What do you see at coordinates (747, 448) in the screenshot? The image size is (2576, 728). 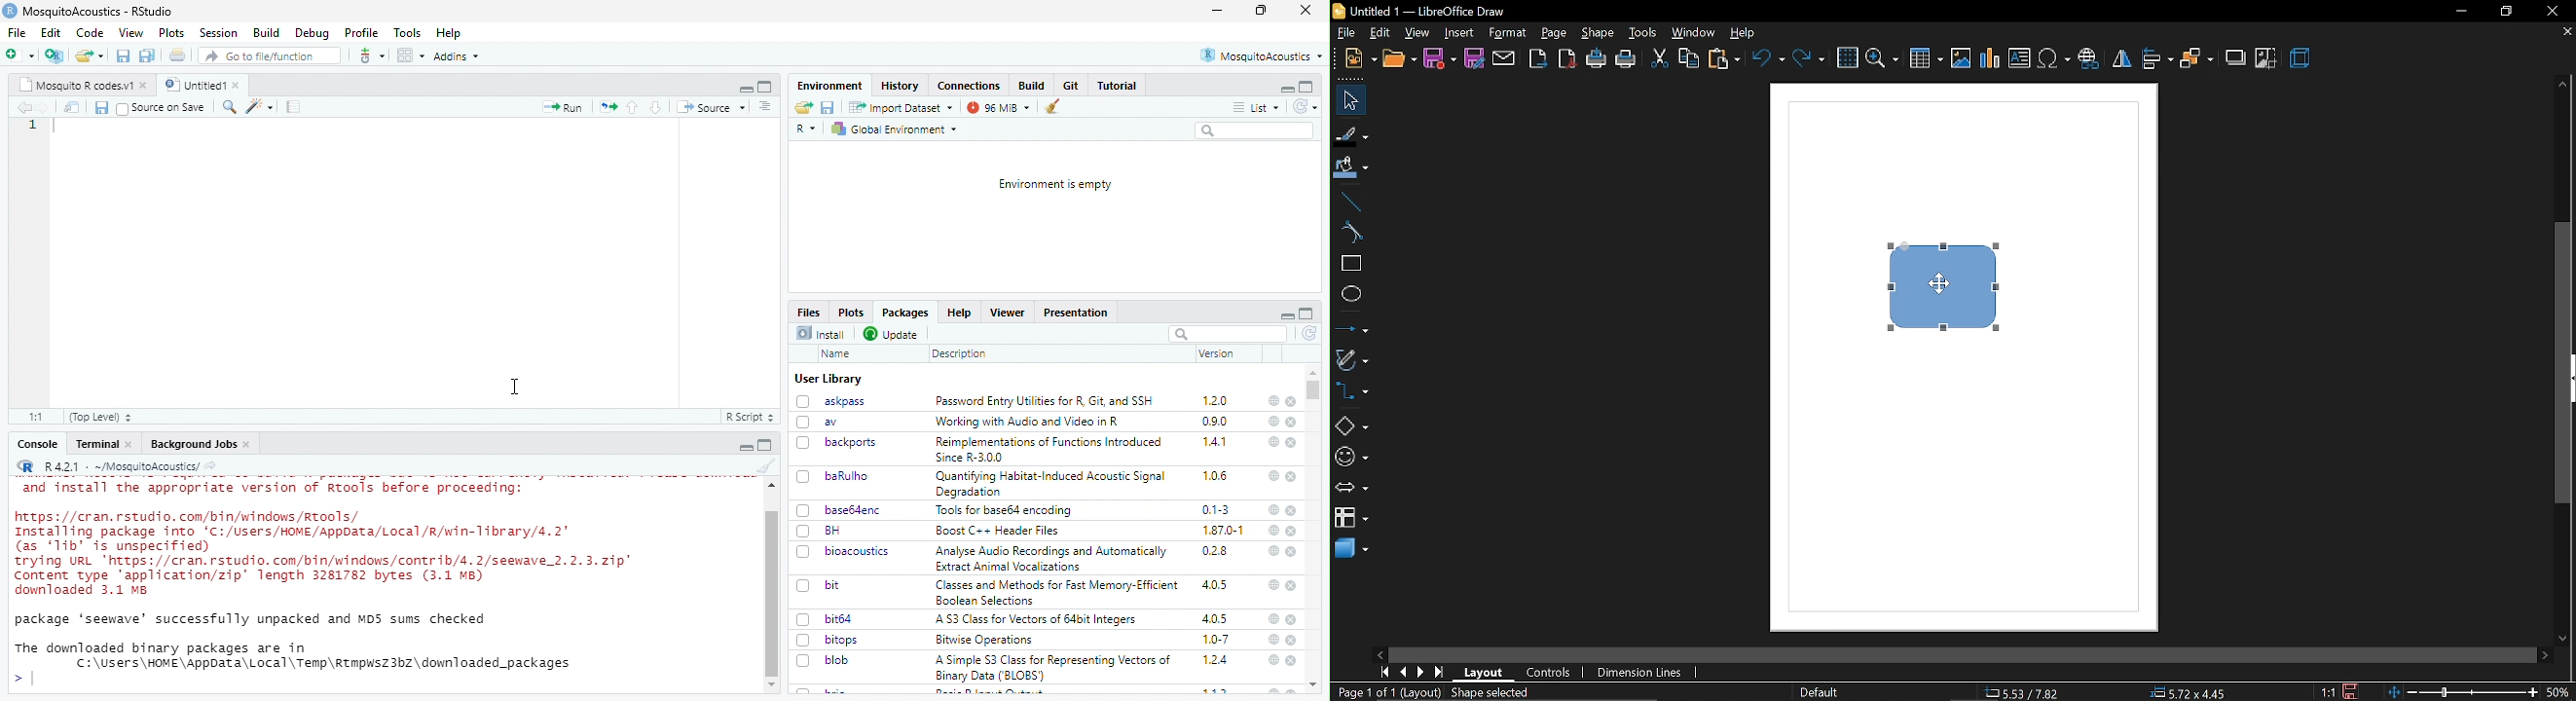 I see `minimise` at bounding box center [747, 448].